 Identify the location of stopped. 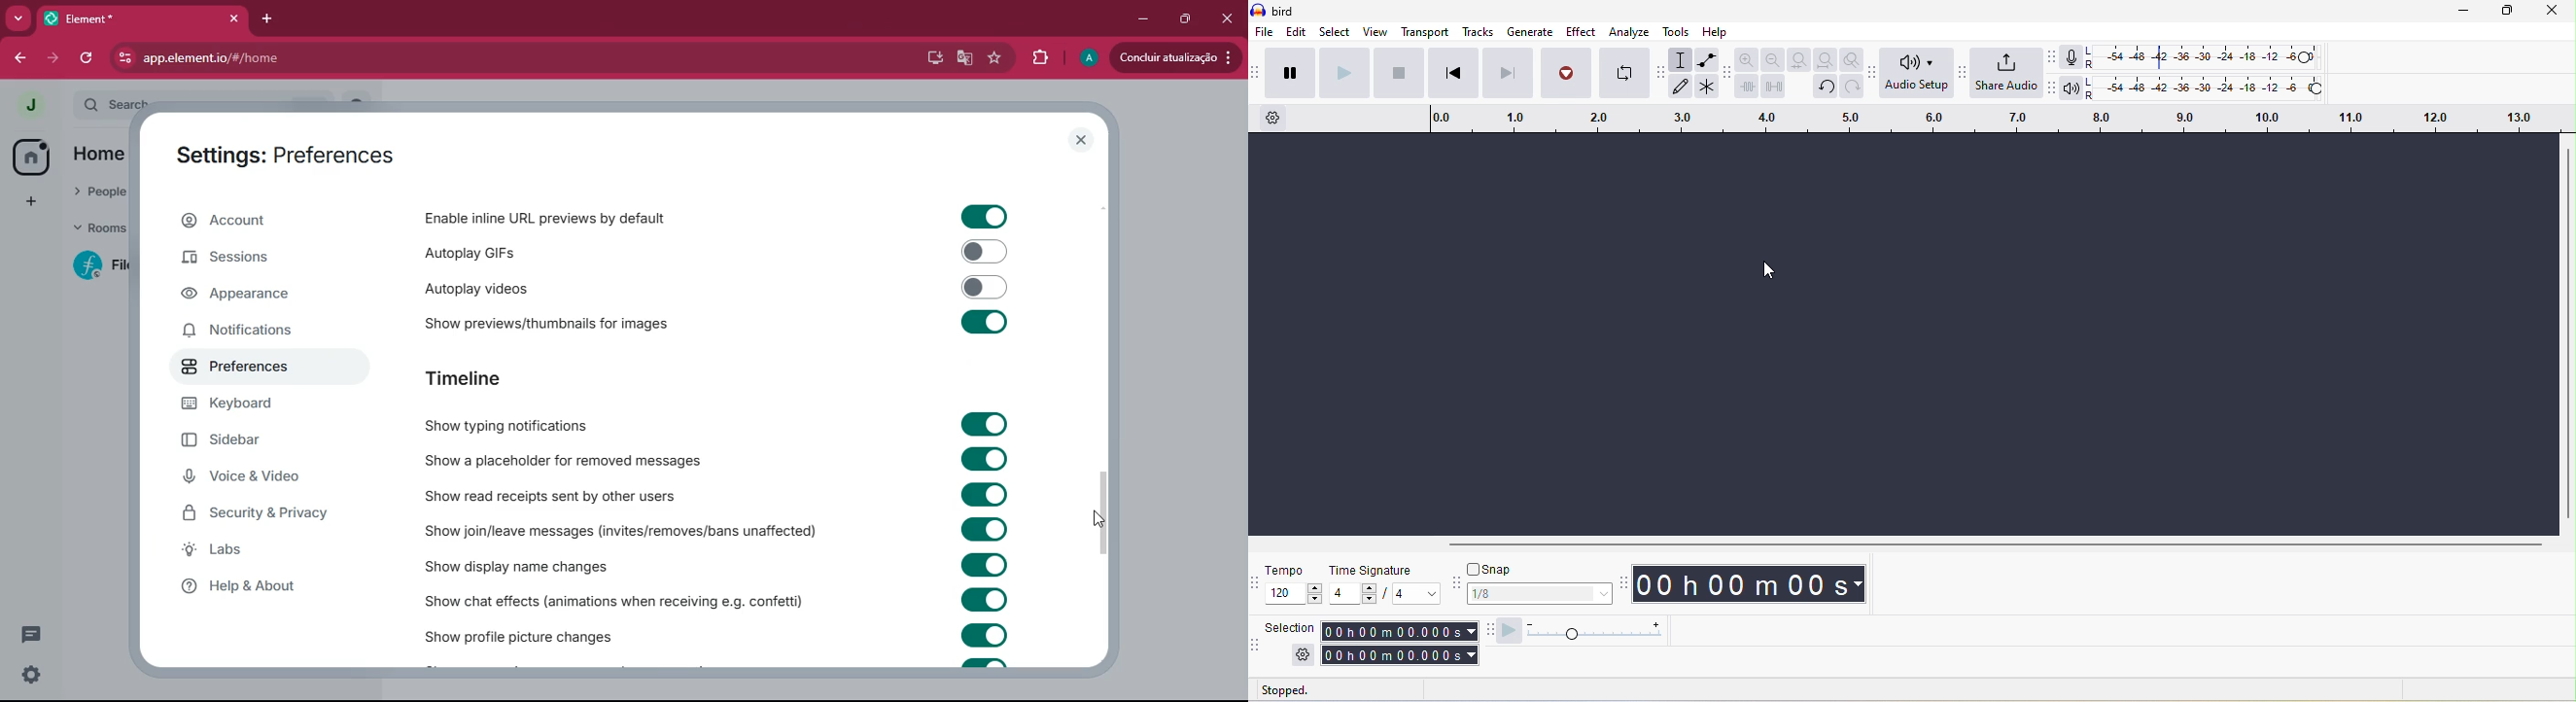
(1297, 690).